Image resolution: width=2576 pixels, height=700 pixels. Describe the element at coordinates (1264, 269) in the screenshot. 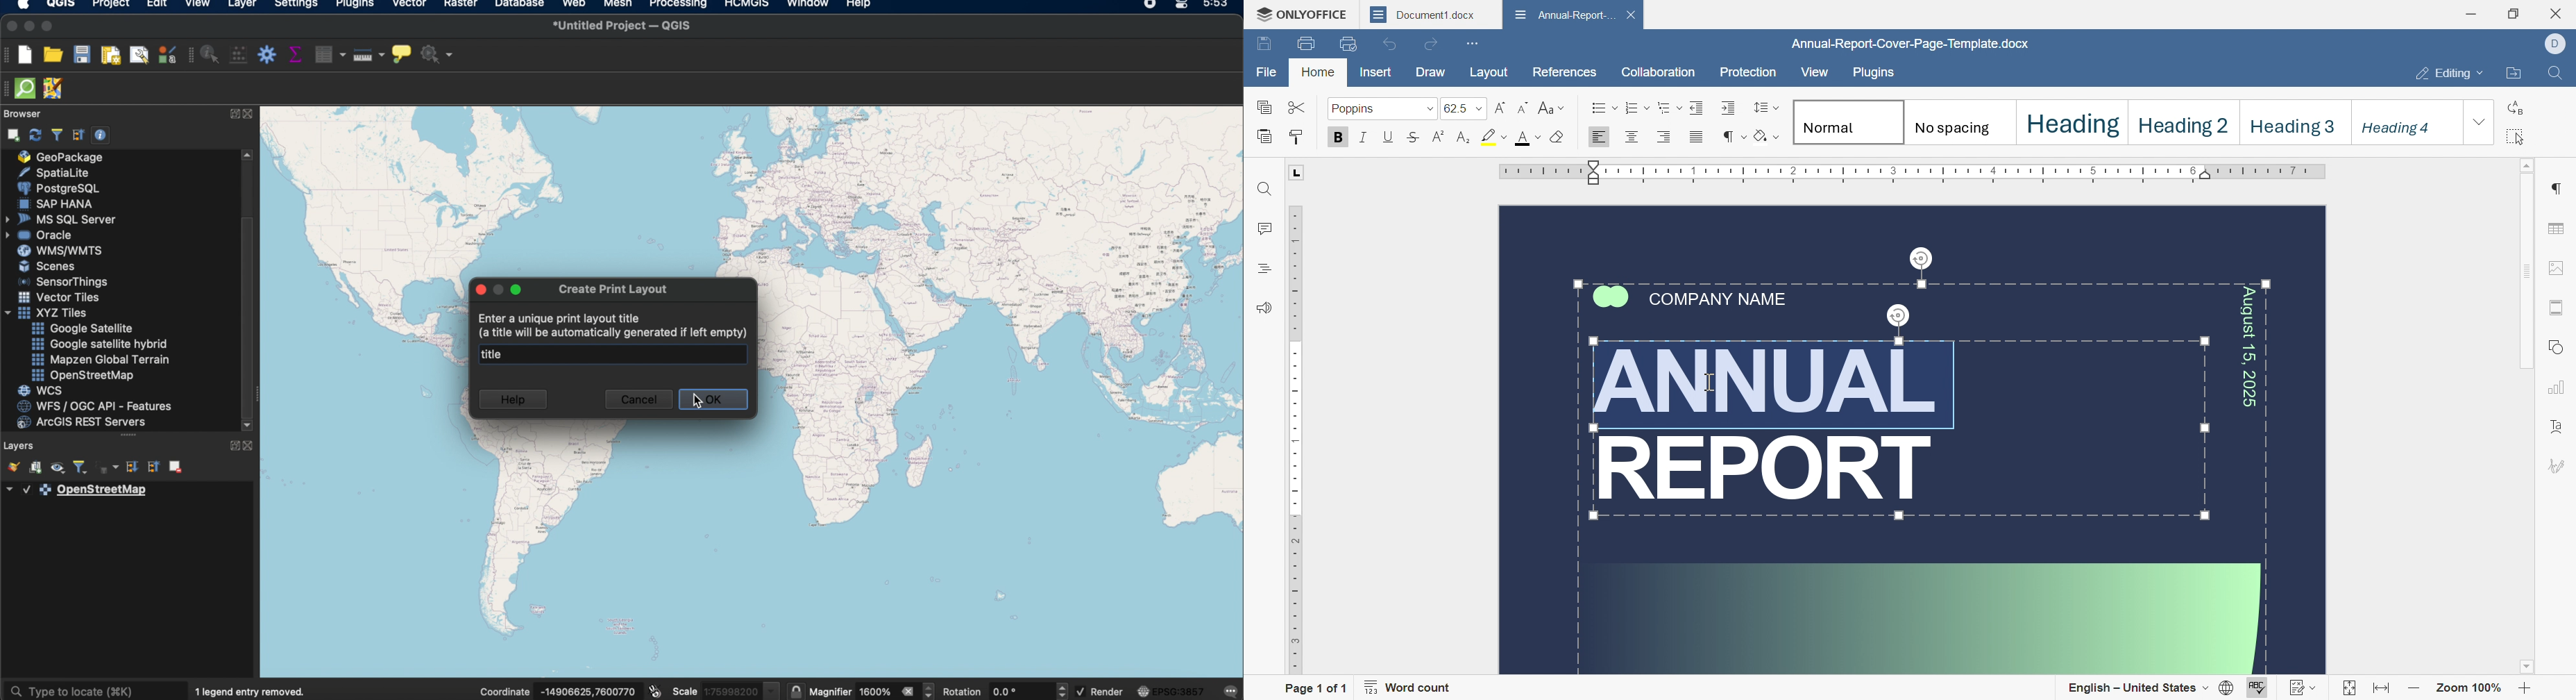

I see `headings` at that location.